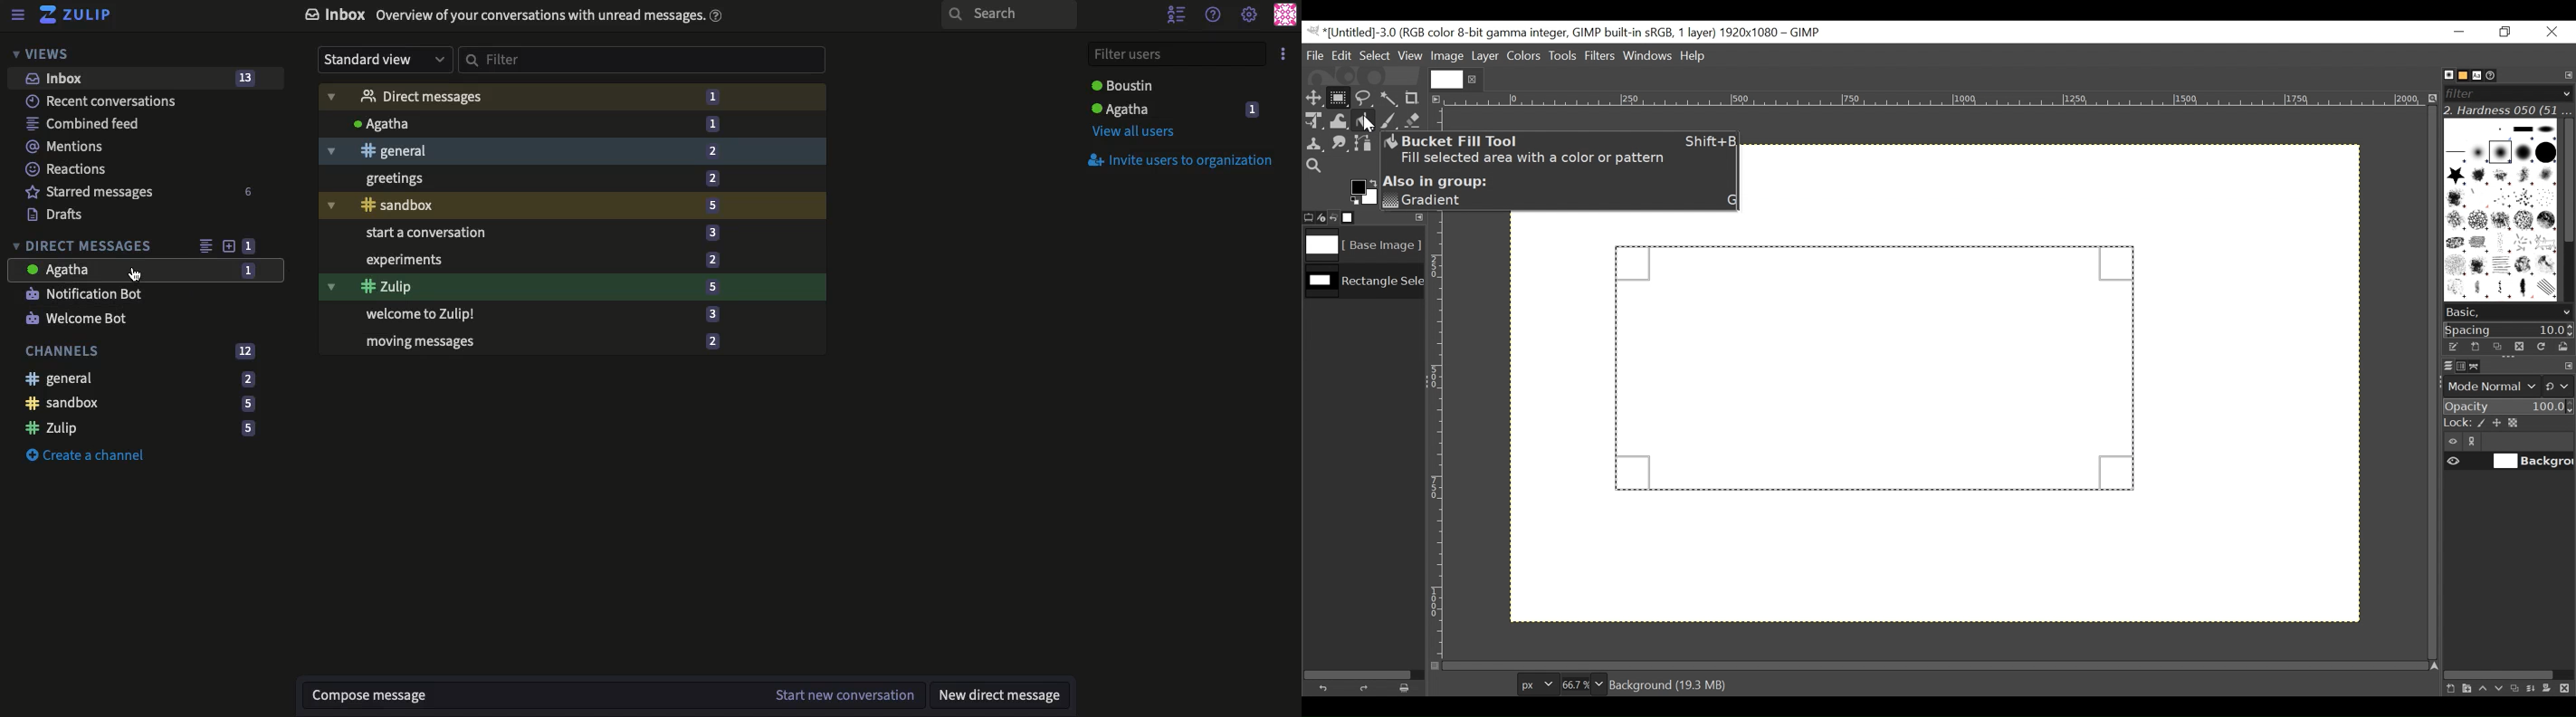 The image size is (2576, 728). What do you see at coordinates (1562, 173) in the screenshot?
I see `Bucket Fill Tool popup` at bounding box center [1562, 173].